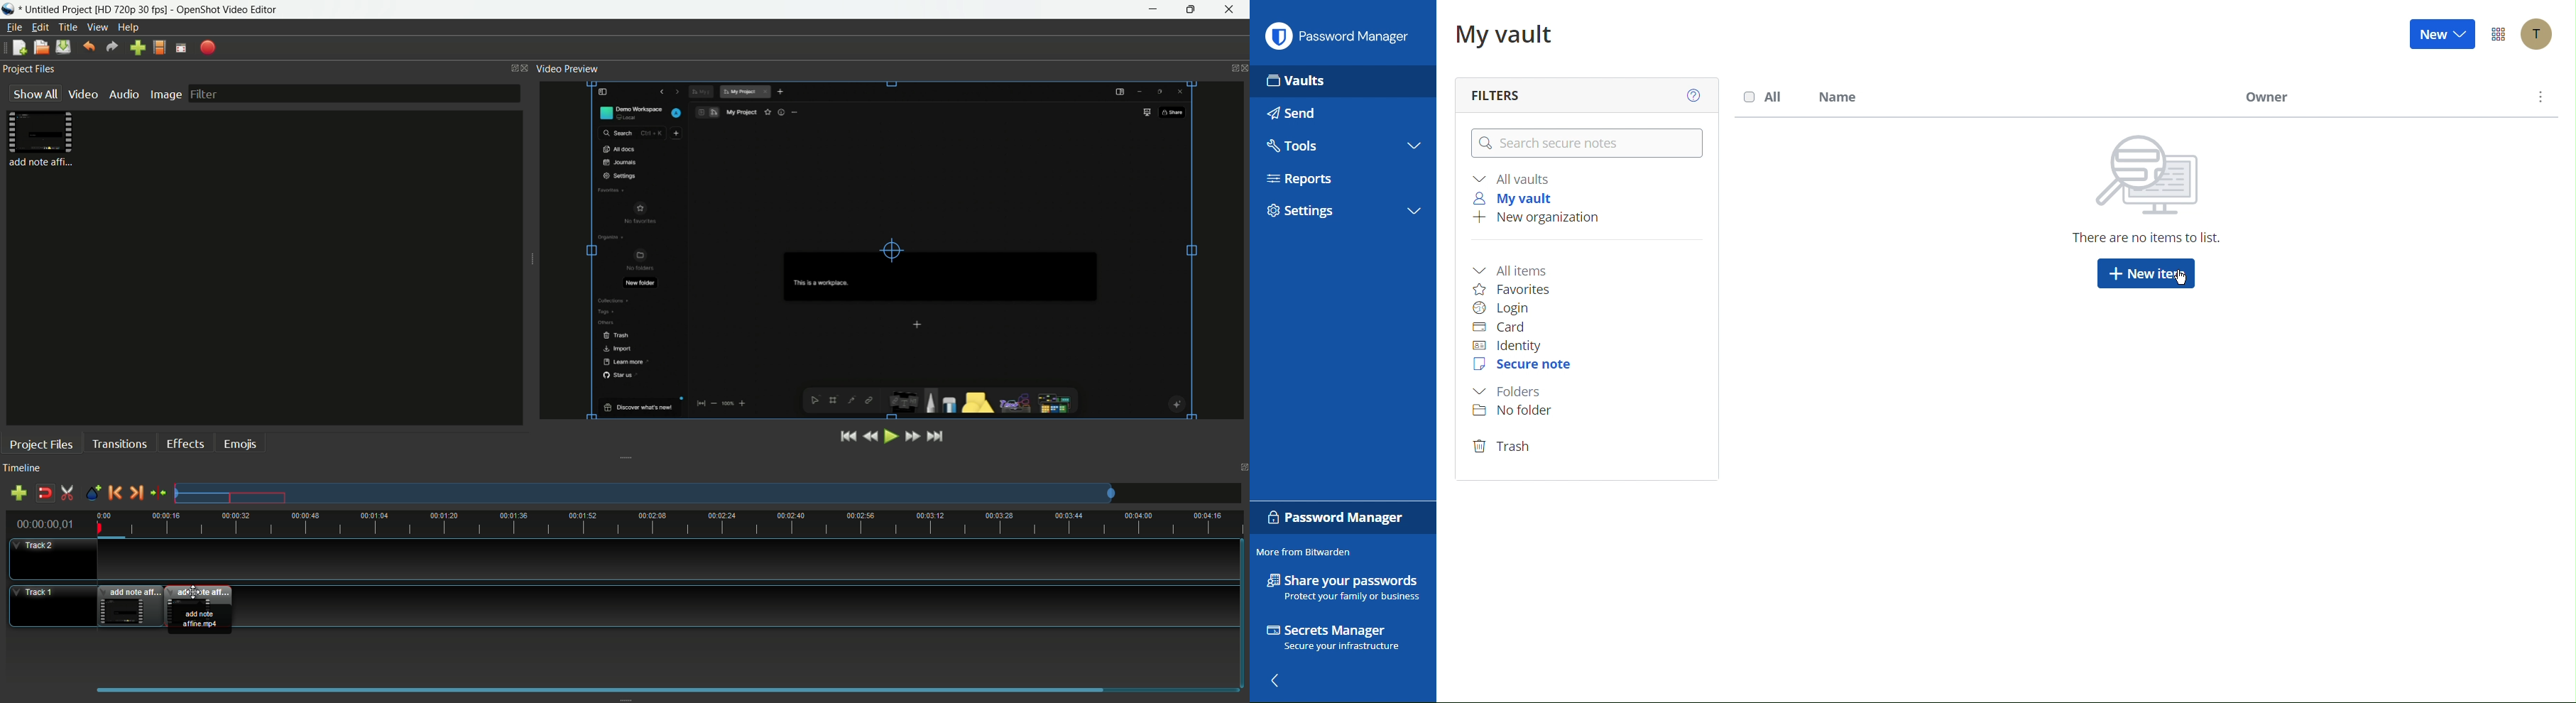 The width and height of the screenshot is (2576, 728). Describe the element at coordinates (1694, 95) in the screenshot. I see `Help` at that location.